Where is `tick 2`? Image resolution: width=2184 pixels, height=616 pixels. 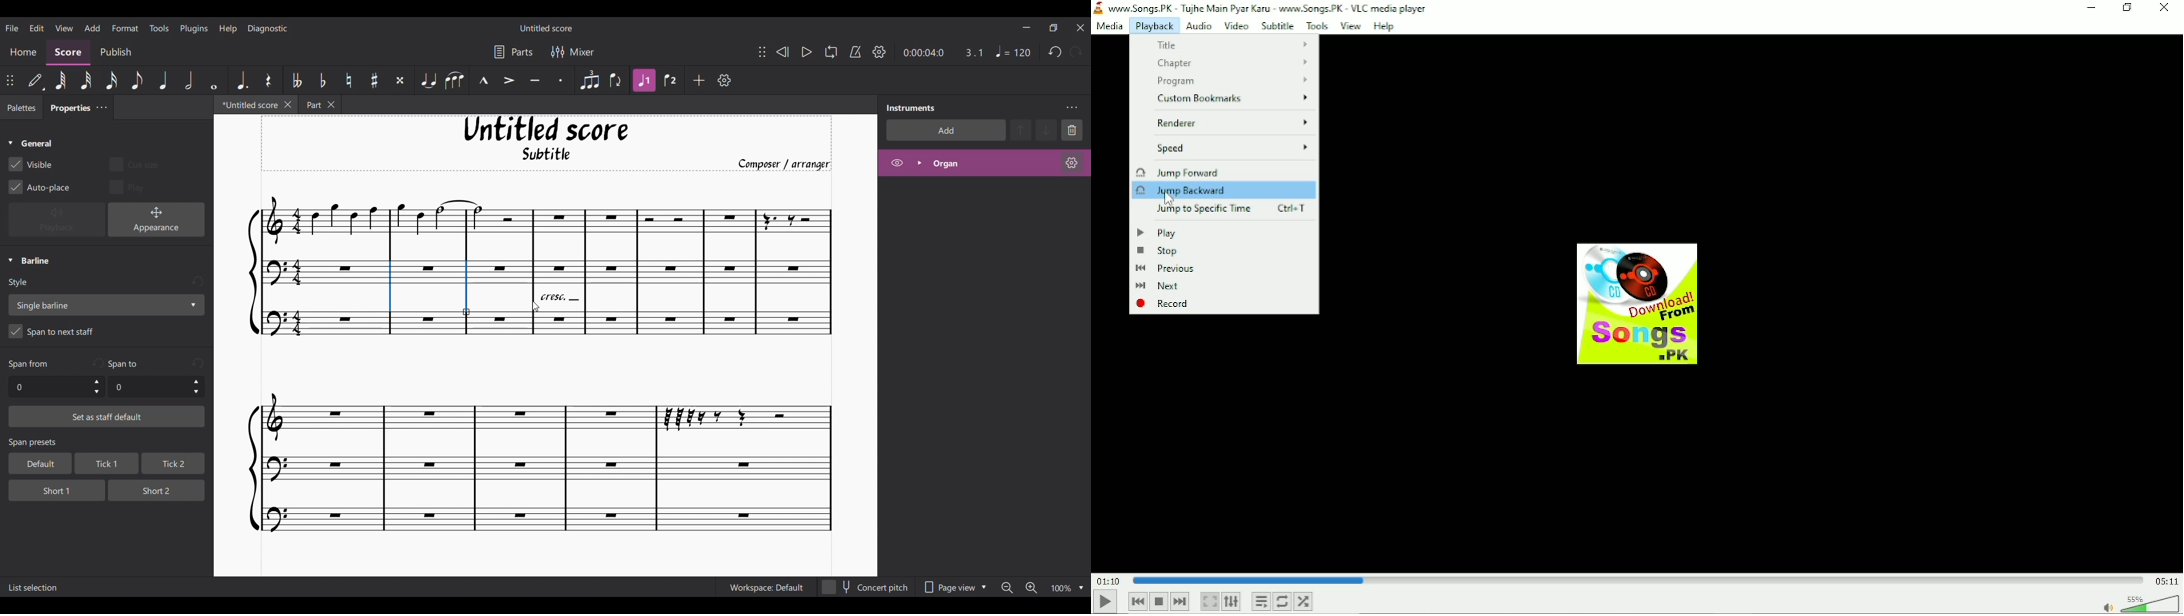
tick 2 is located at coordinates (172, 464).